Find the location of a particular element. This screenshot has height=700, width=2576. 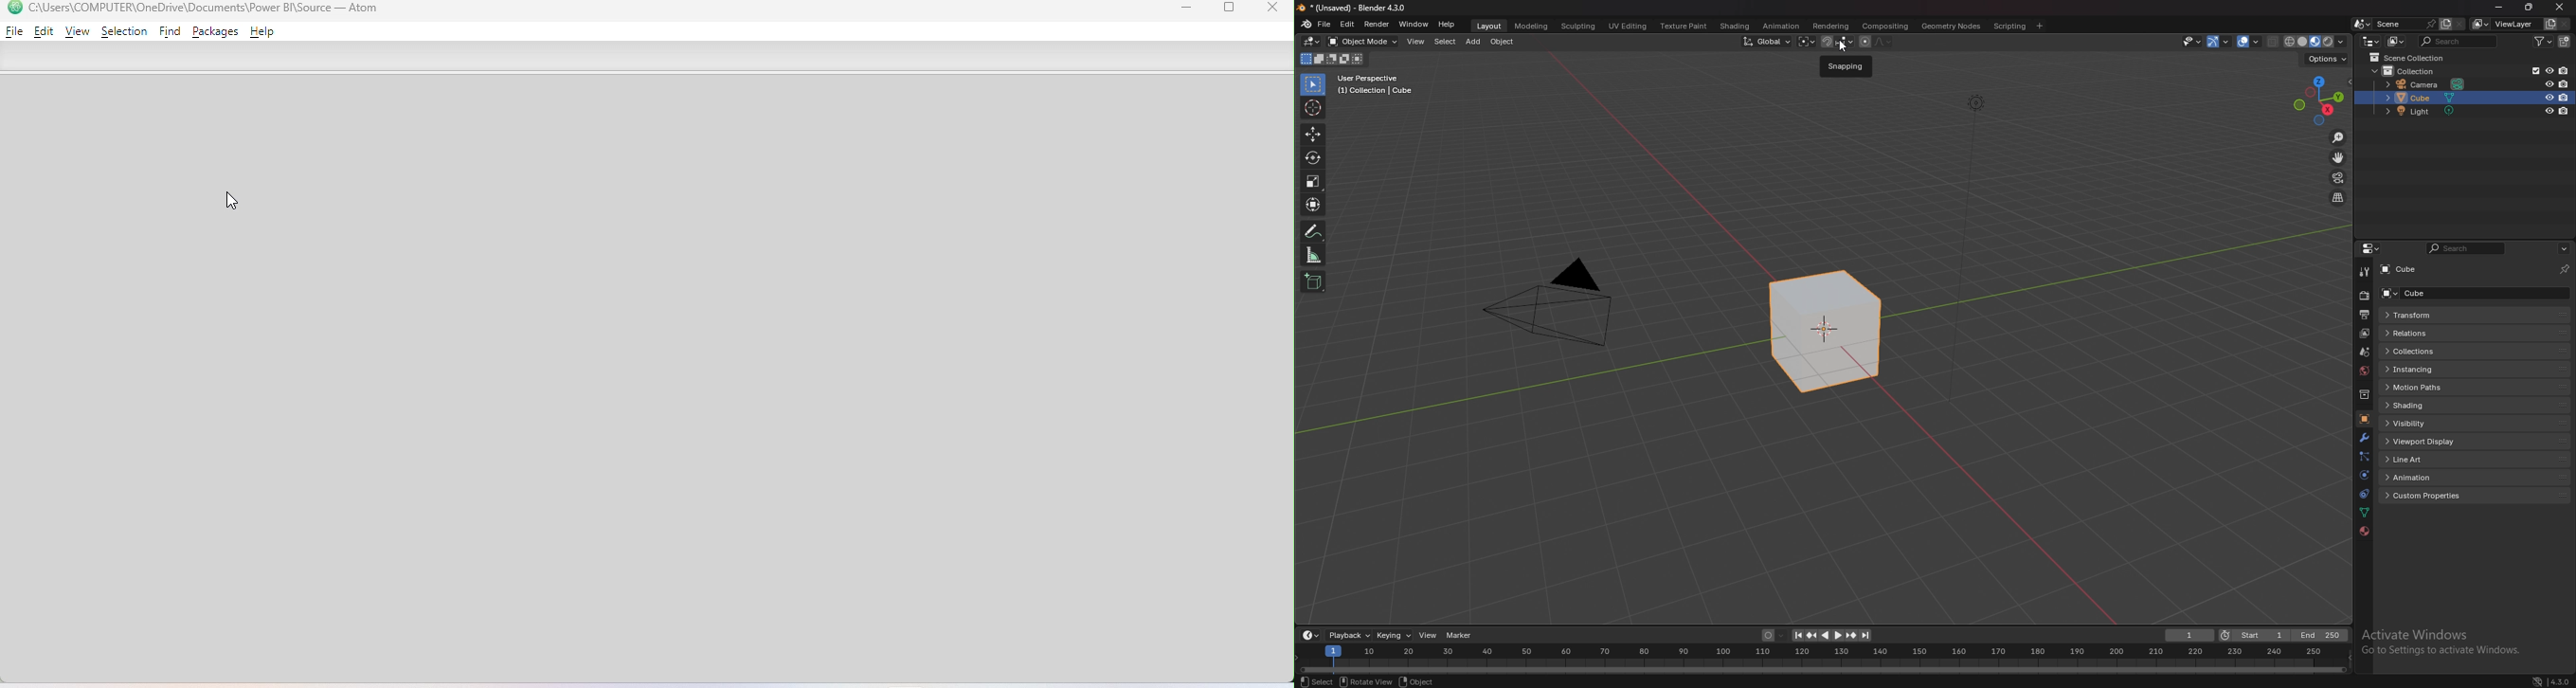

render is located at coordinates (1376, 25).